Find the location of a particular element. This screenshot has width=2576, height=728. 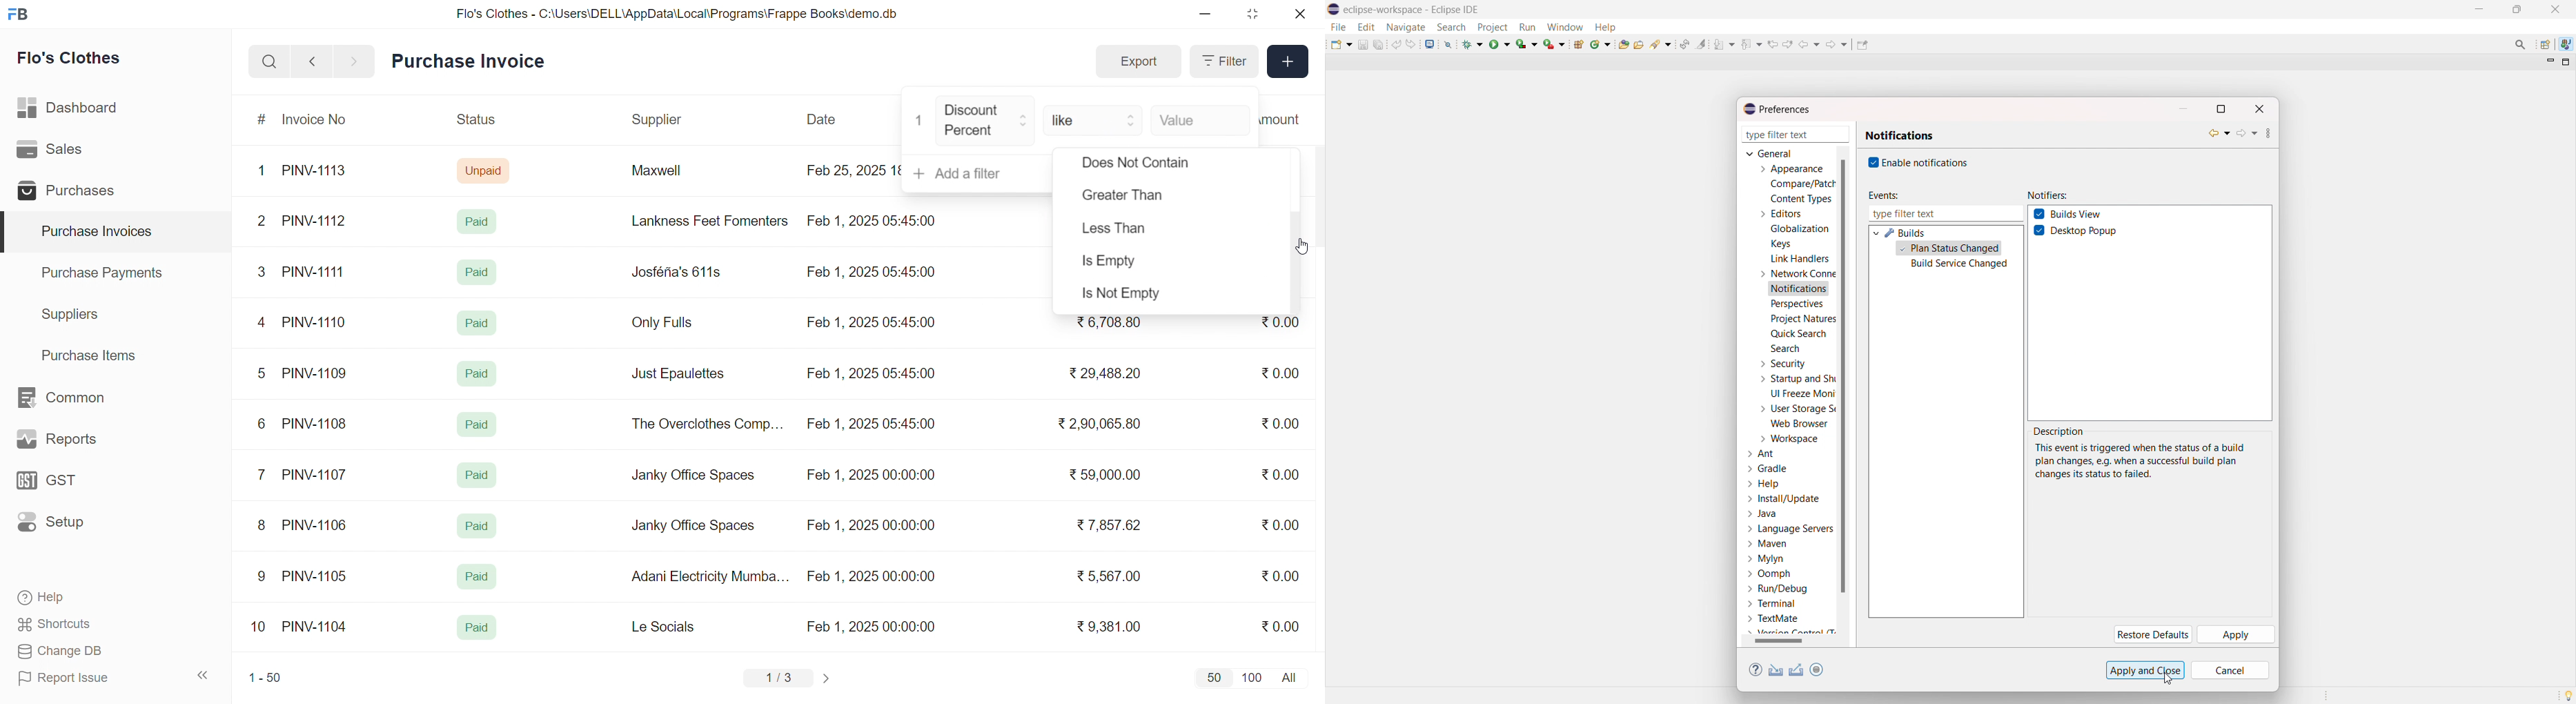

all is located at coordinates (1292, 676).